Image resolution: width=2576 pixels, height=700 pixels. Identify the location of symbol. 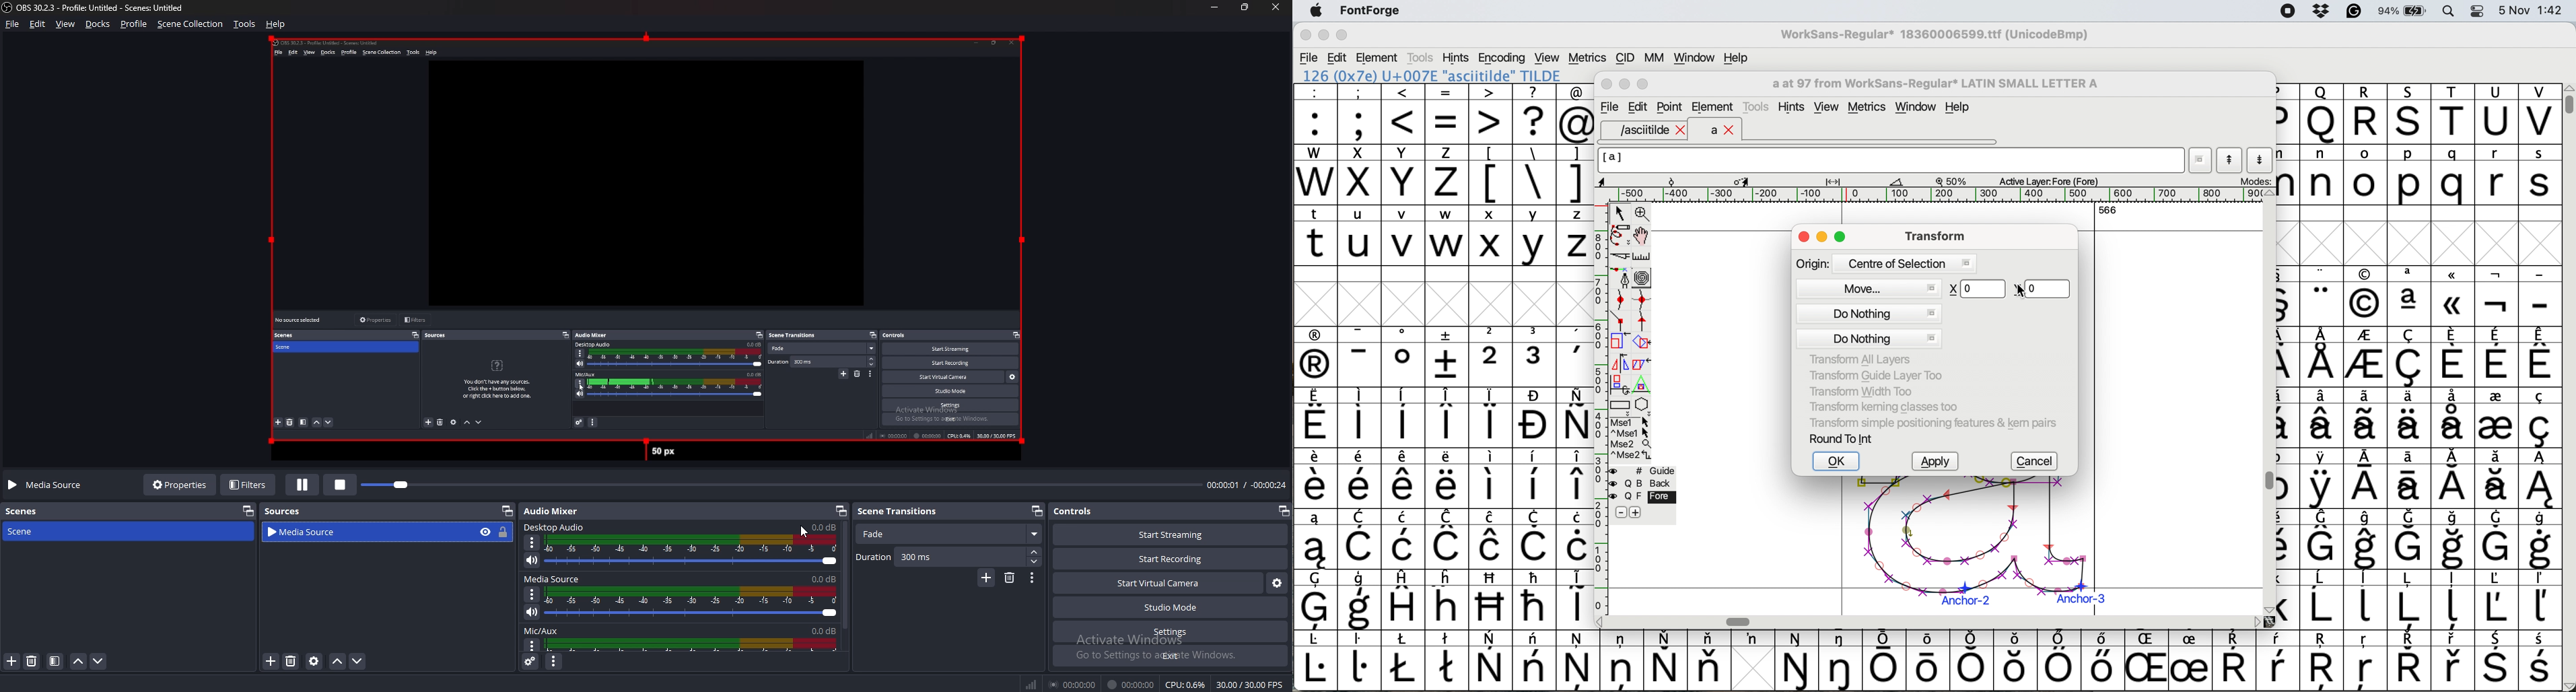
(2234, 661).